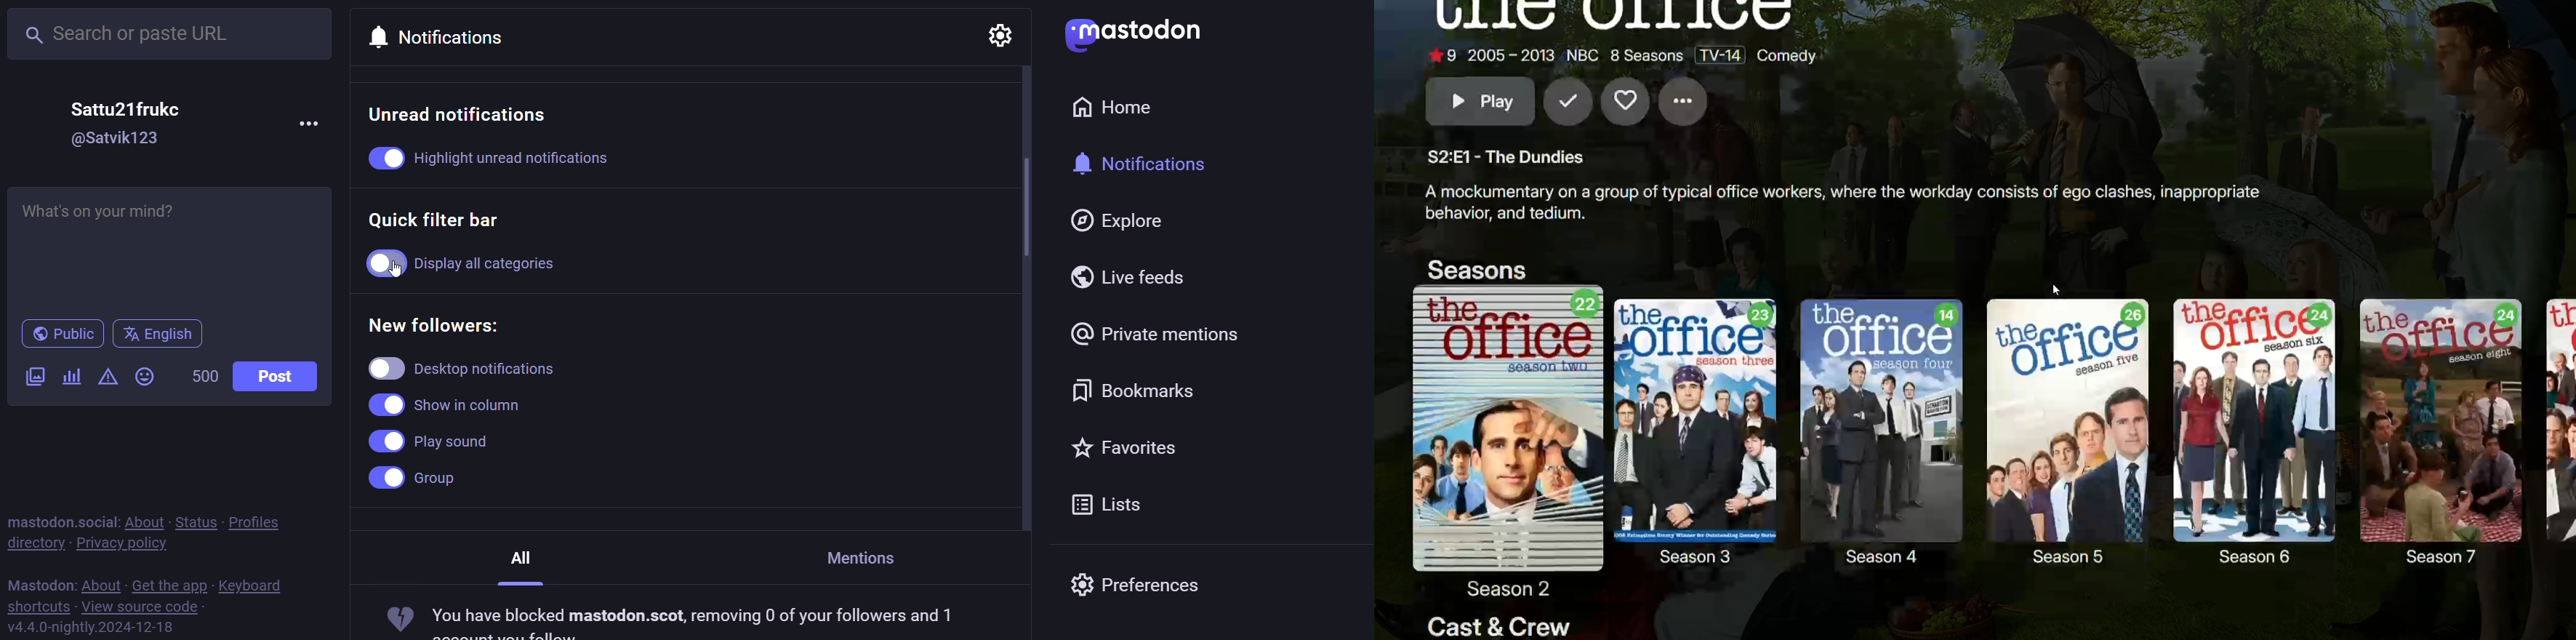 The height and width of the screenshot is (644, 2576). Describe the element at coordinates (1136, 588) in the screenshot. I see `preferences` at that location.